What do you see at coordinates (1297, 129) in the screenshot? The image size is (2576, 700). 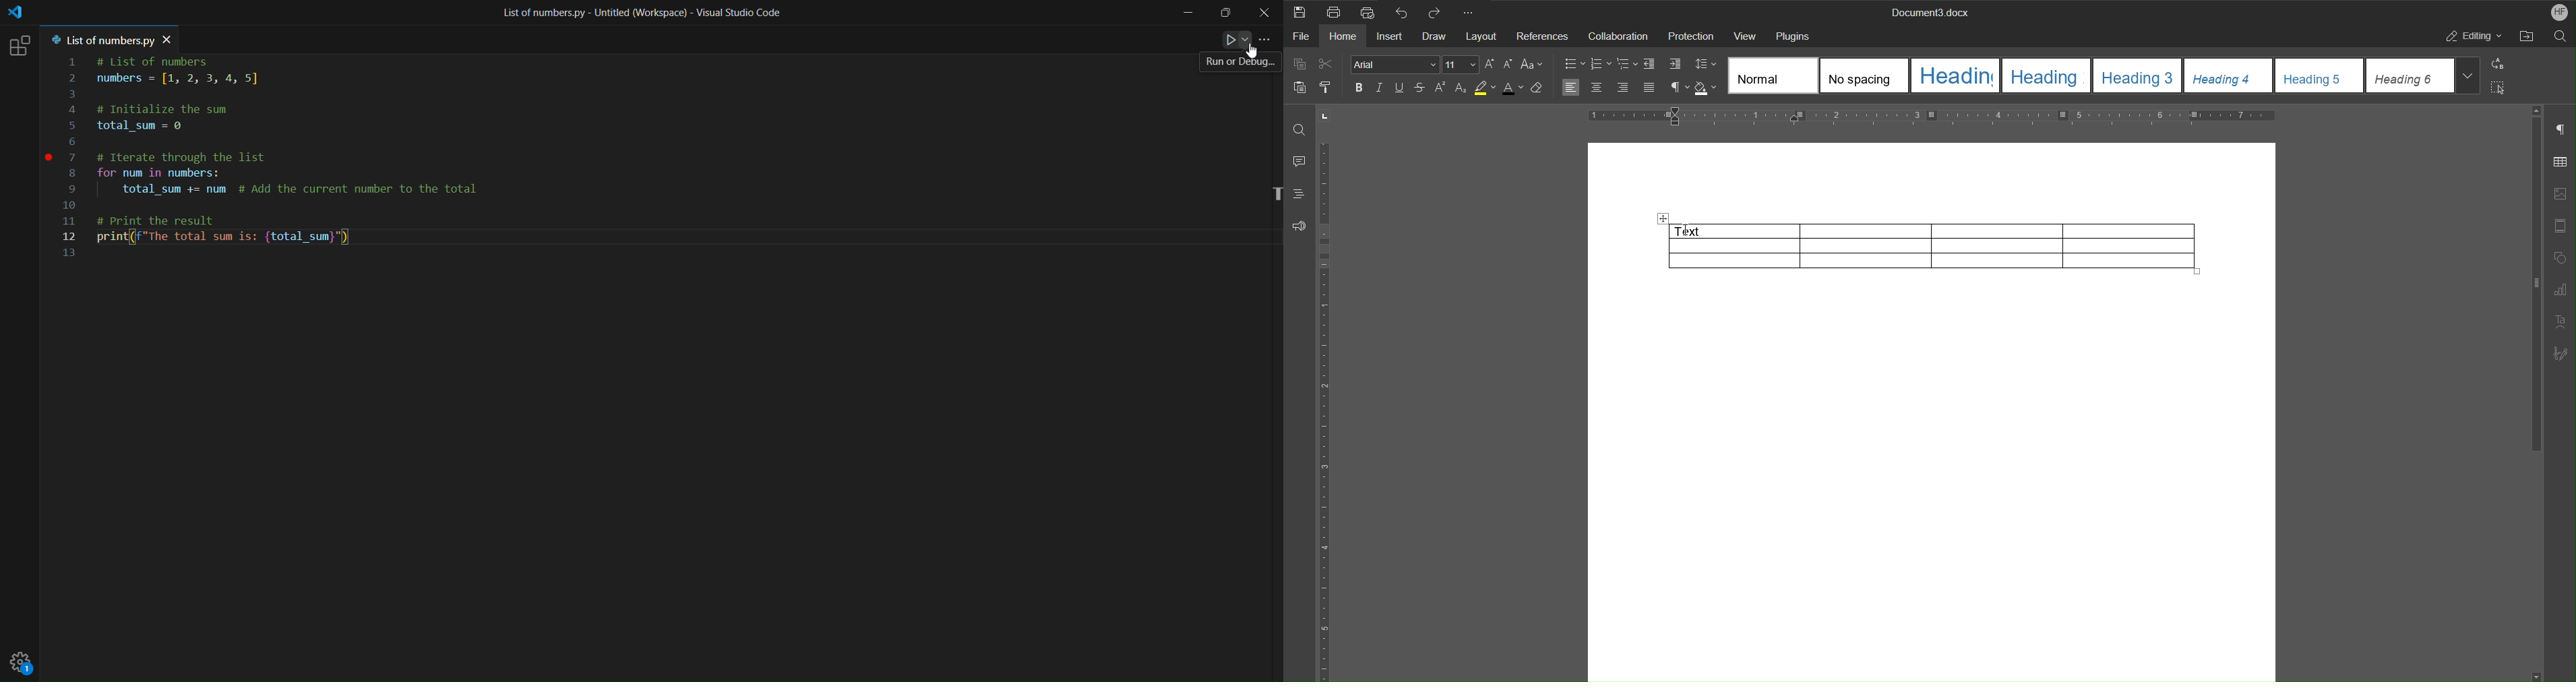 I see `Find` at bounding box center [1297, 129].